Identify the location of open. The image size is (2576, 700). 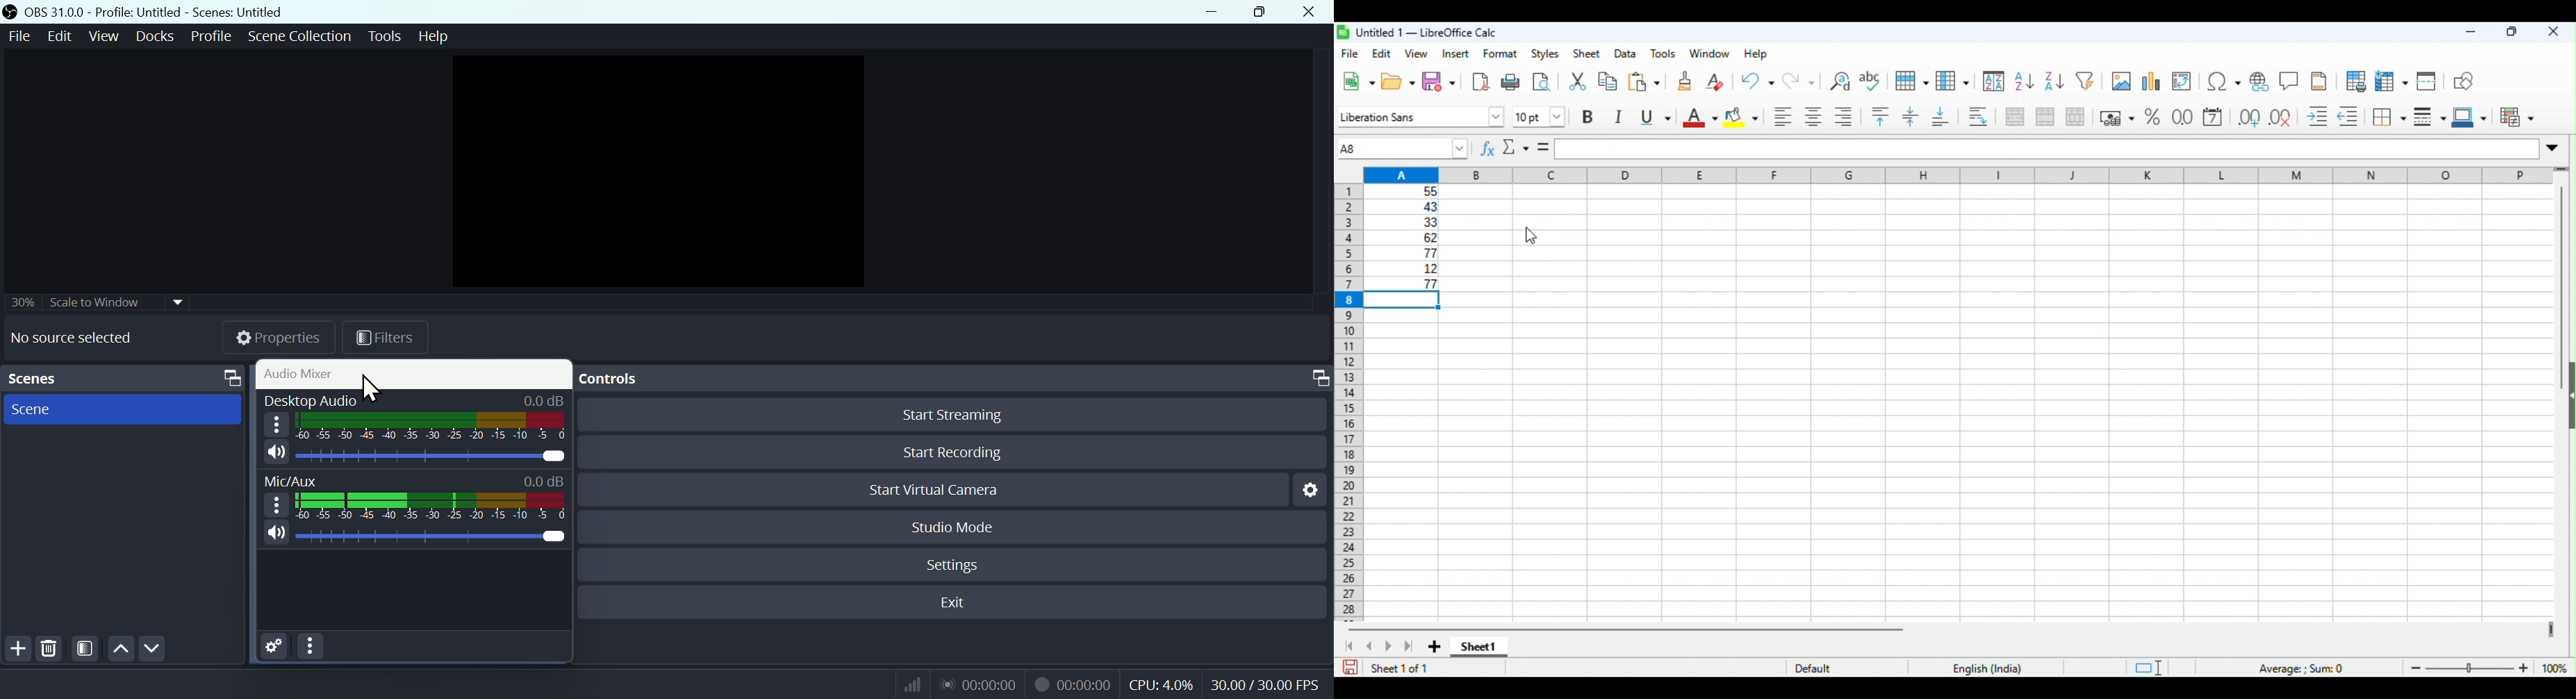
(1399, 82).